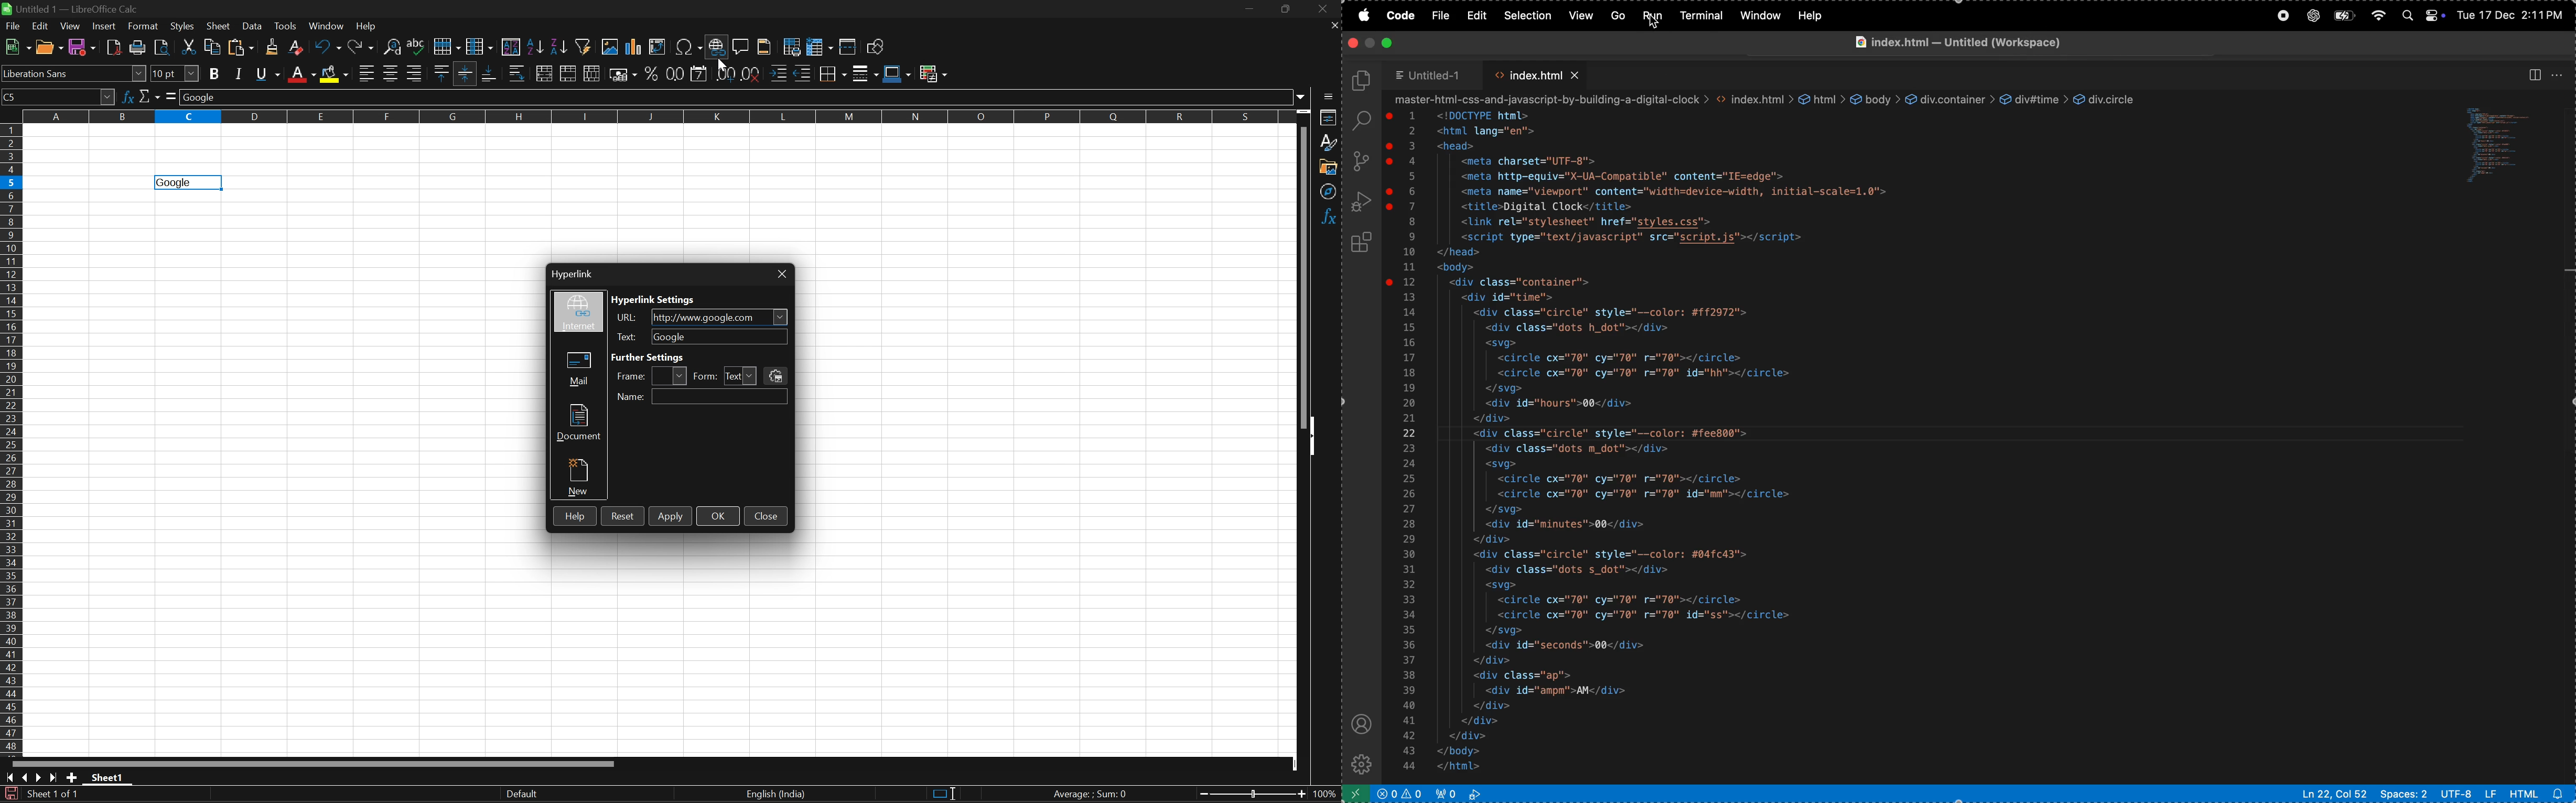 Image resolution: width=2576 pixels, height=812 pixels. Describe the element at coordinates (254, 27) in the screenshot. I see `Data` at that location.